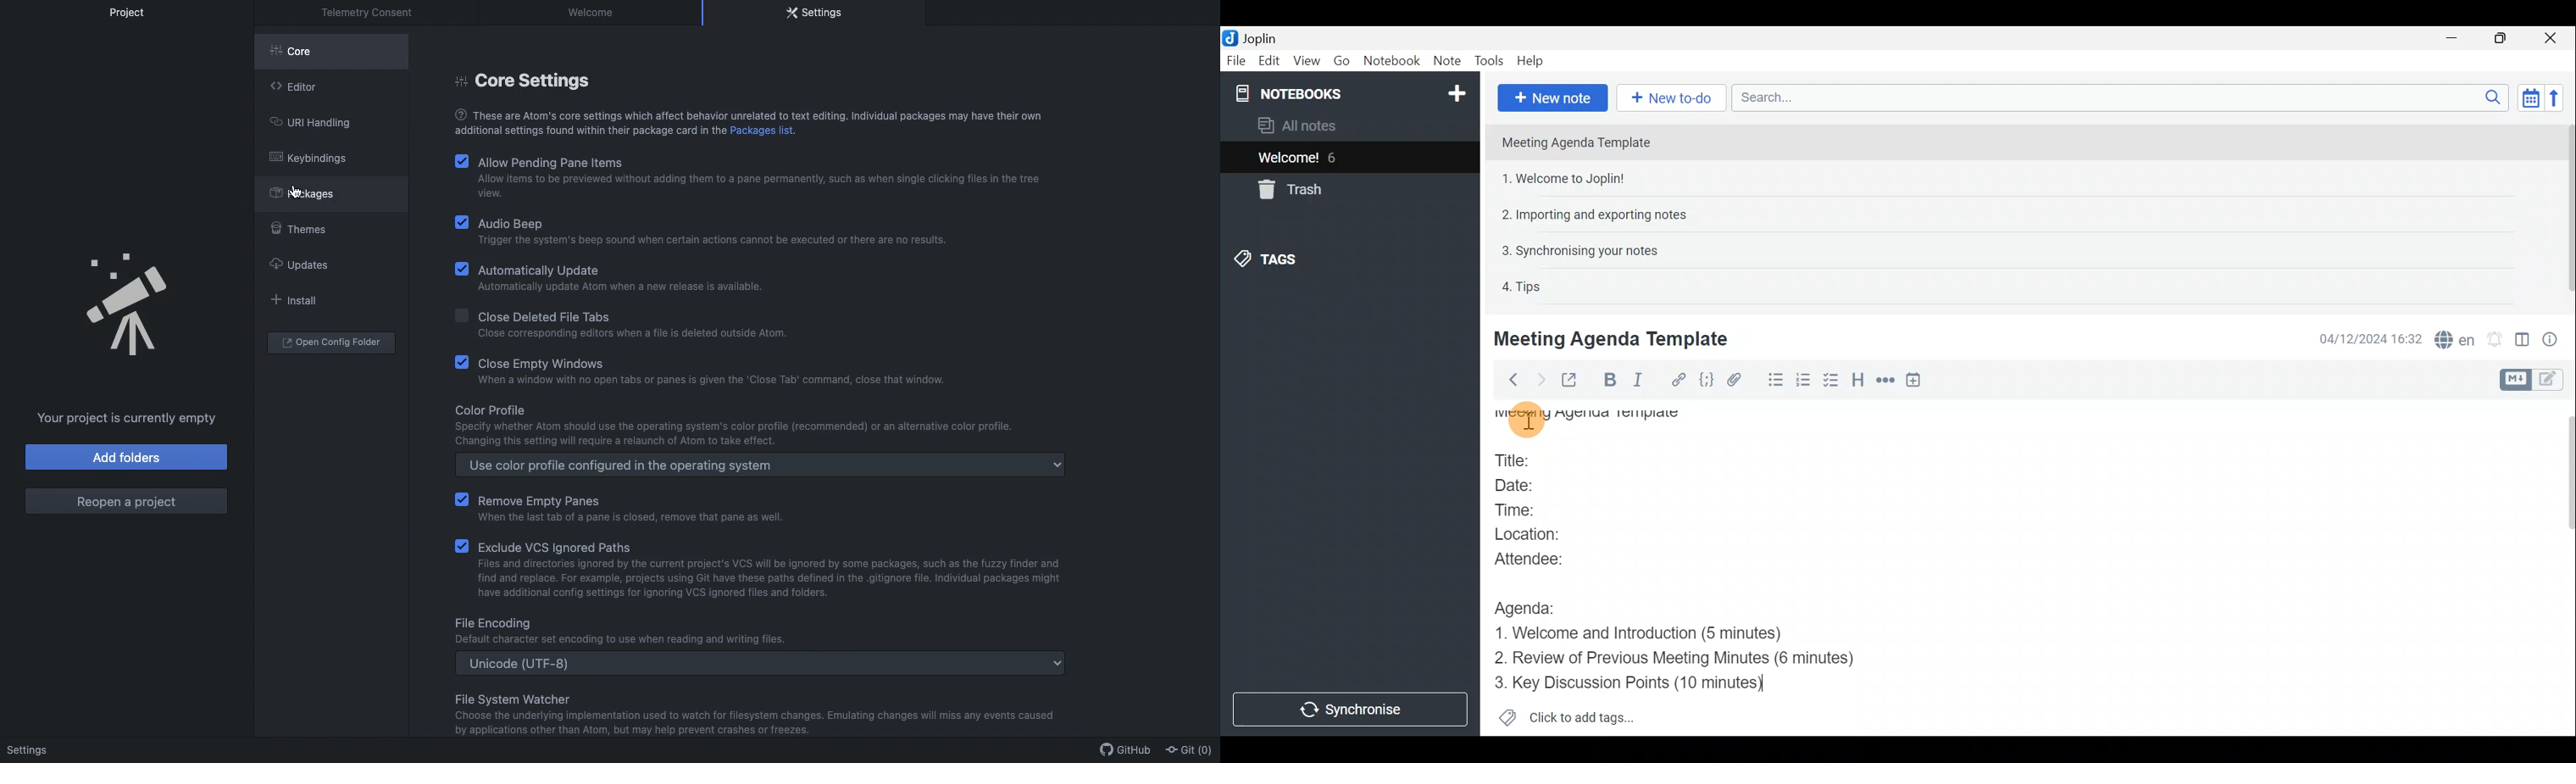  Describe the element at coordinates (1553, 98) in the screenshot. I see `New note` at that location.